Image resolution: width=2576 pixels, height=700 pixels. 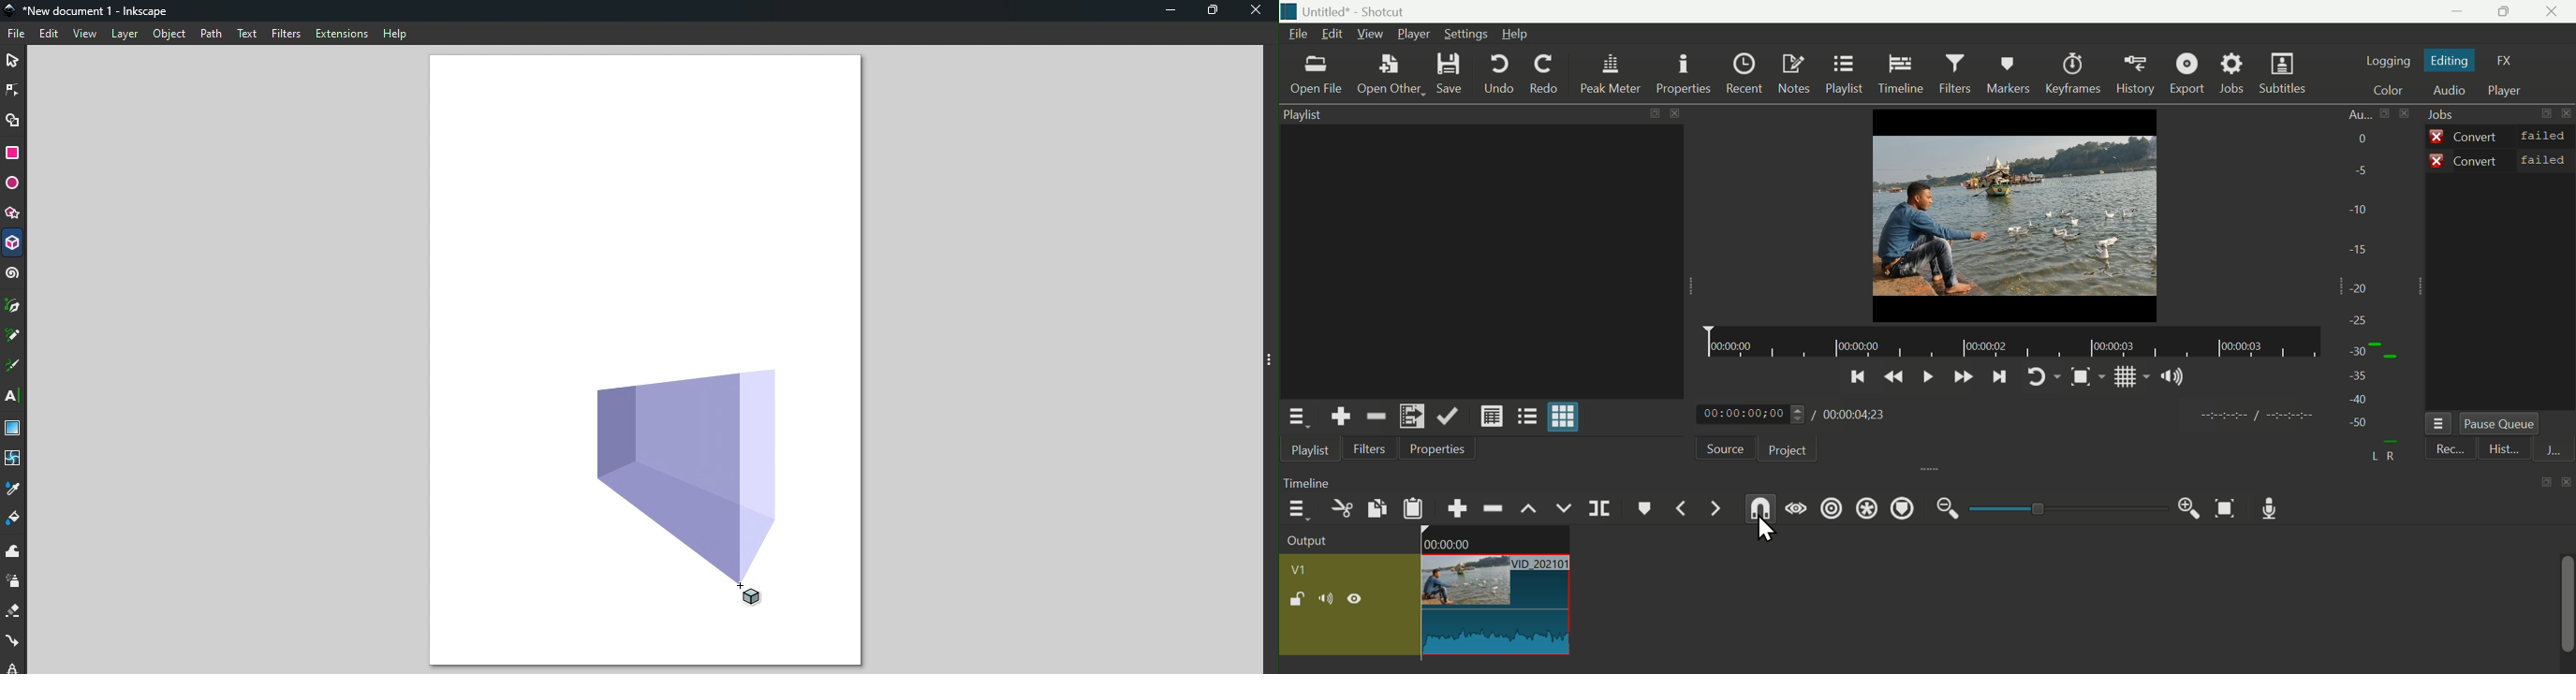 I want to click on time, so click(x=2247, y=418).